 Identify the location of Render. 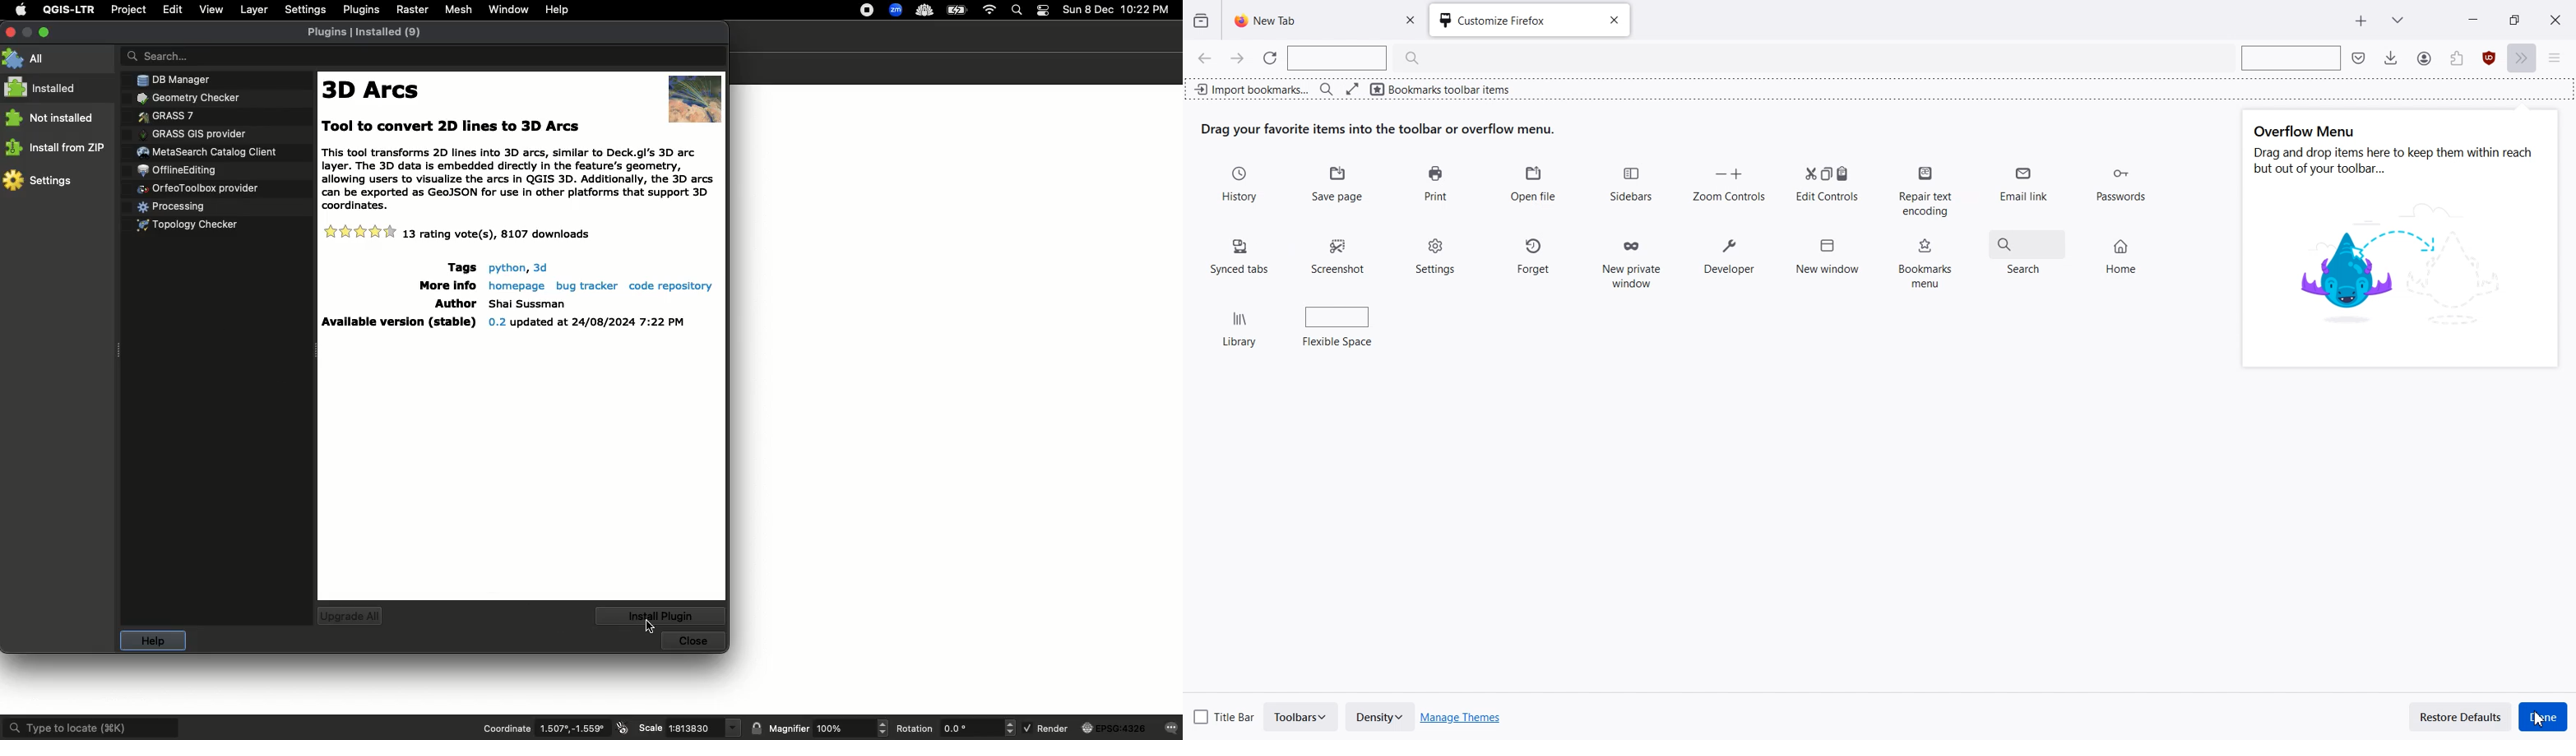
(1046, 727).